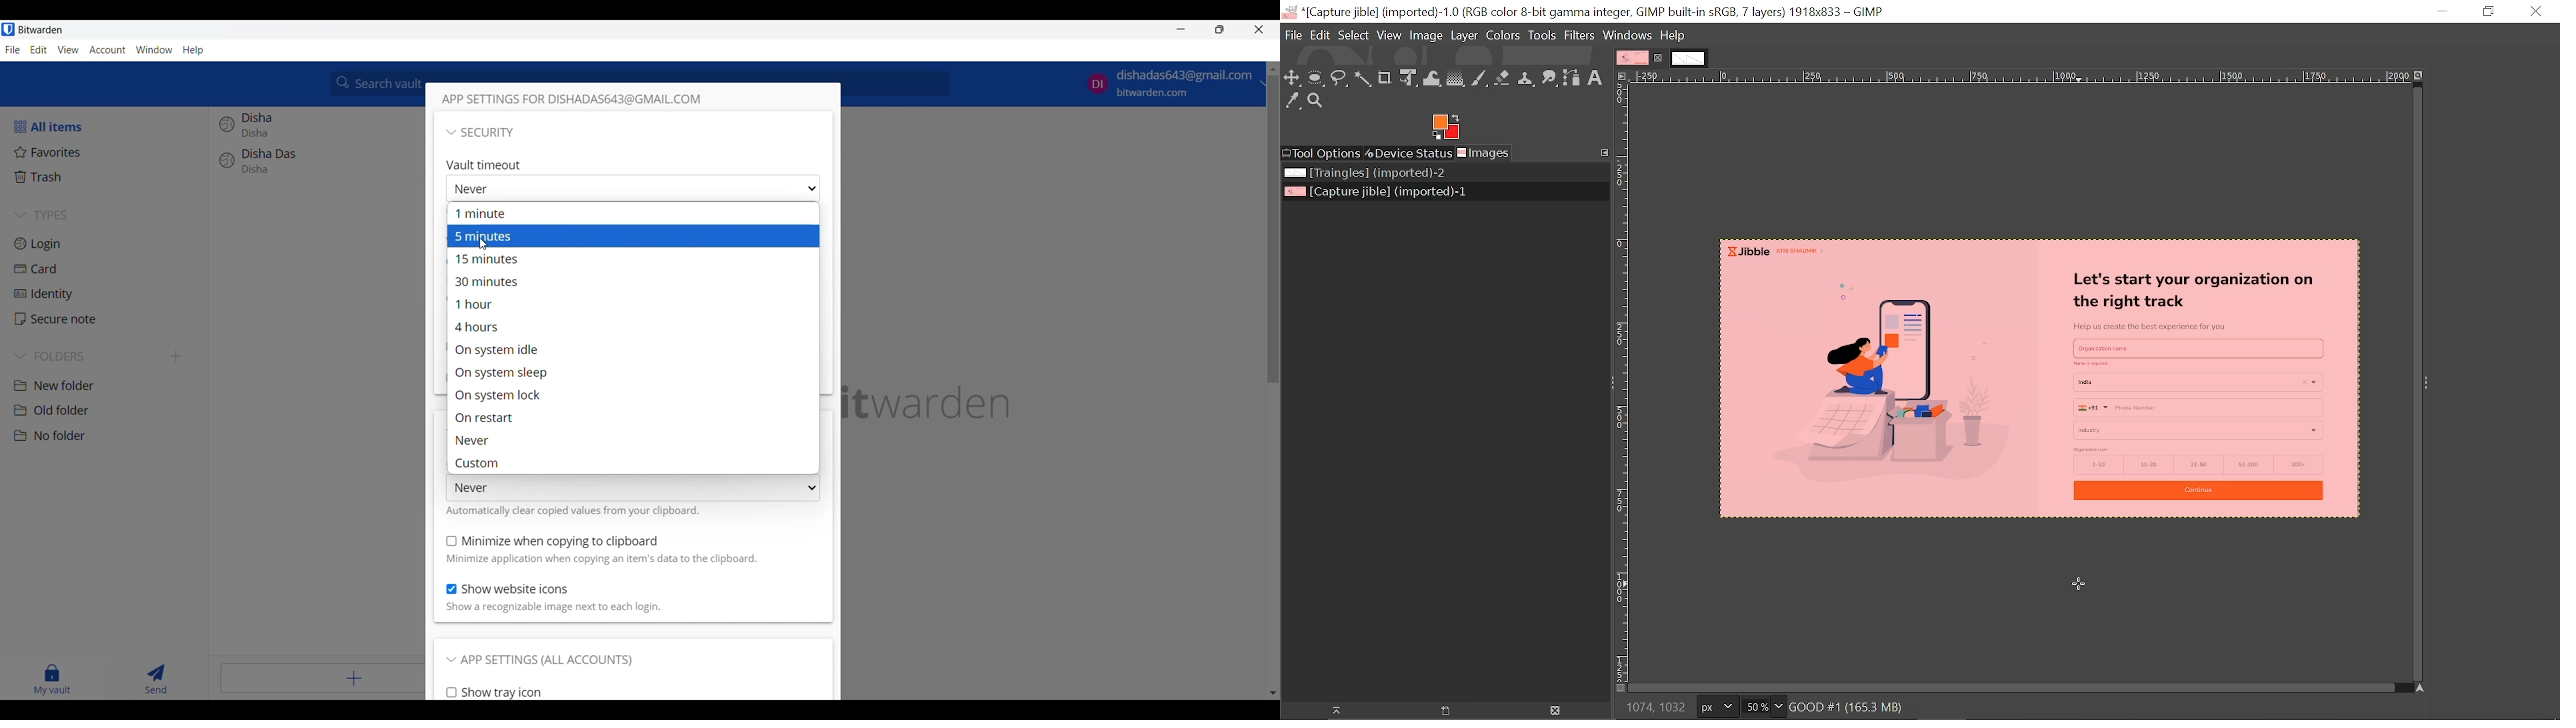  What do you see at coordinates (106, 127) in the screenshot?
I see `All items` at bounding box center [106, 127].